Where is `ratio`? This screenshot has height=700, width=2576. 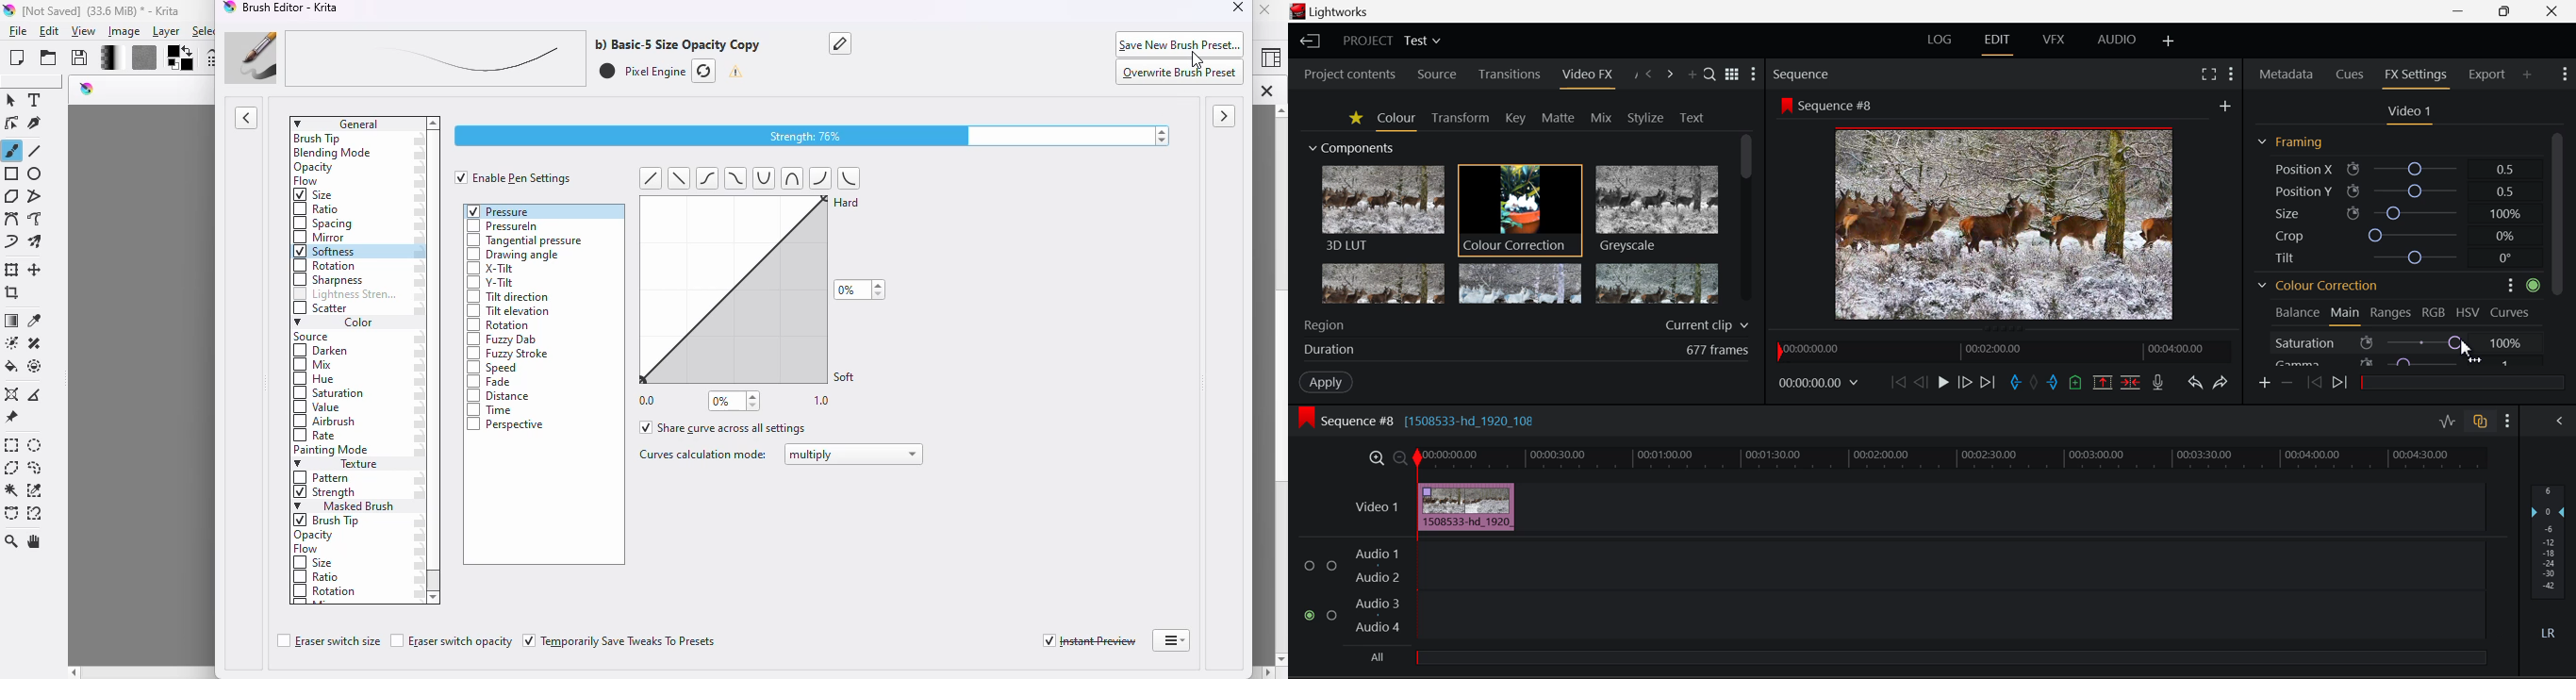 ratio is located at coordinates (317, 575).